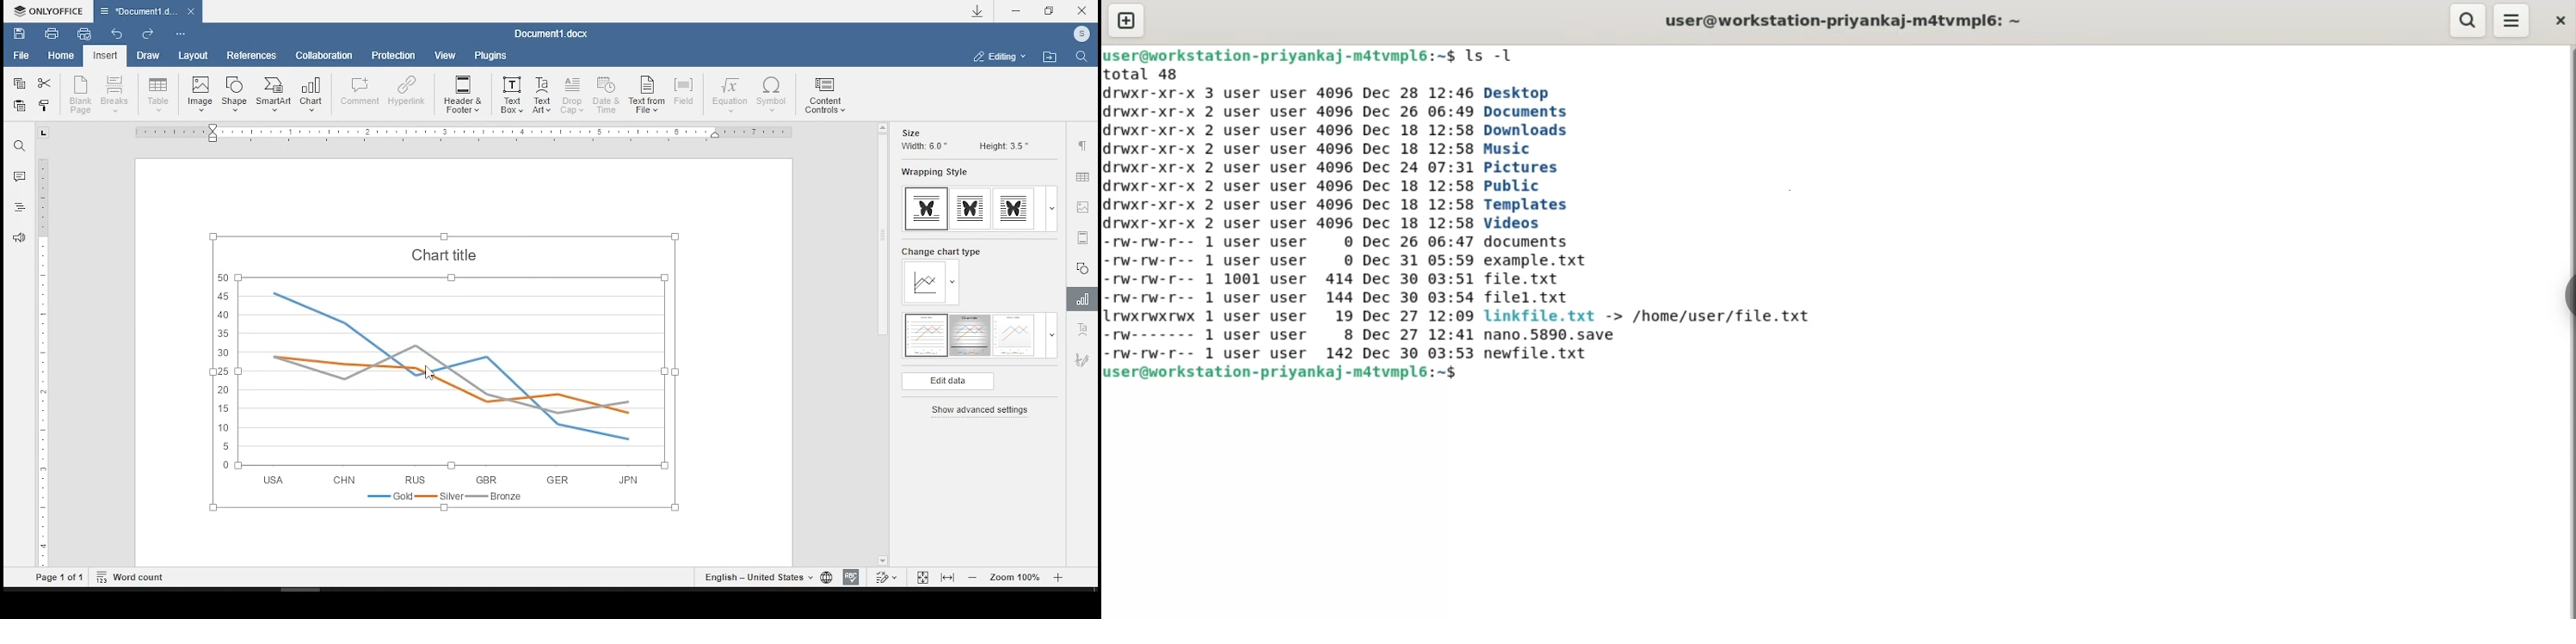 The image size is (2576, 644). Describe the element at coordinates (62, 56) in the screenshot. I see `home` at that location.